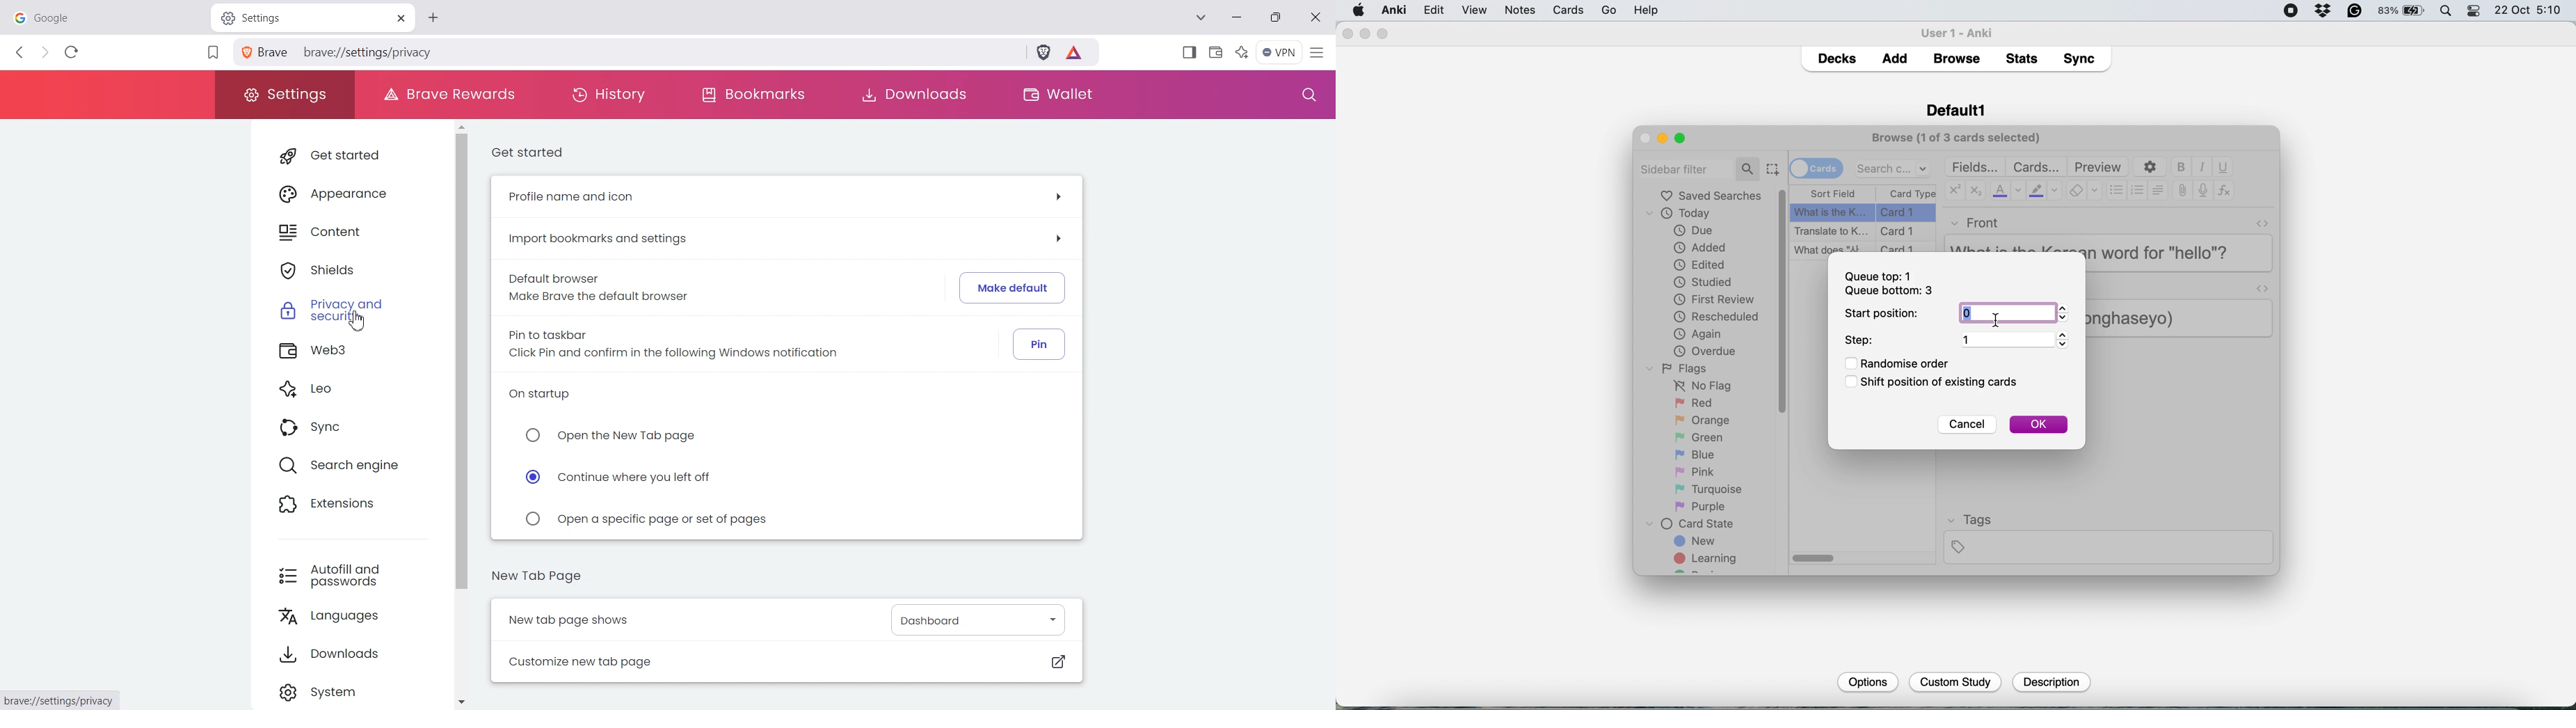 The image size is (2576, 728). What do you see at coordinates (2082, 60) in the screenshot?
I see `sync` at bounding box center [2082, 60].